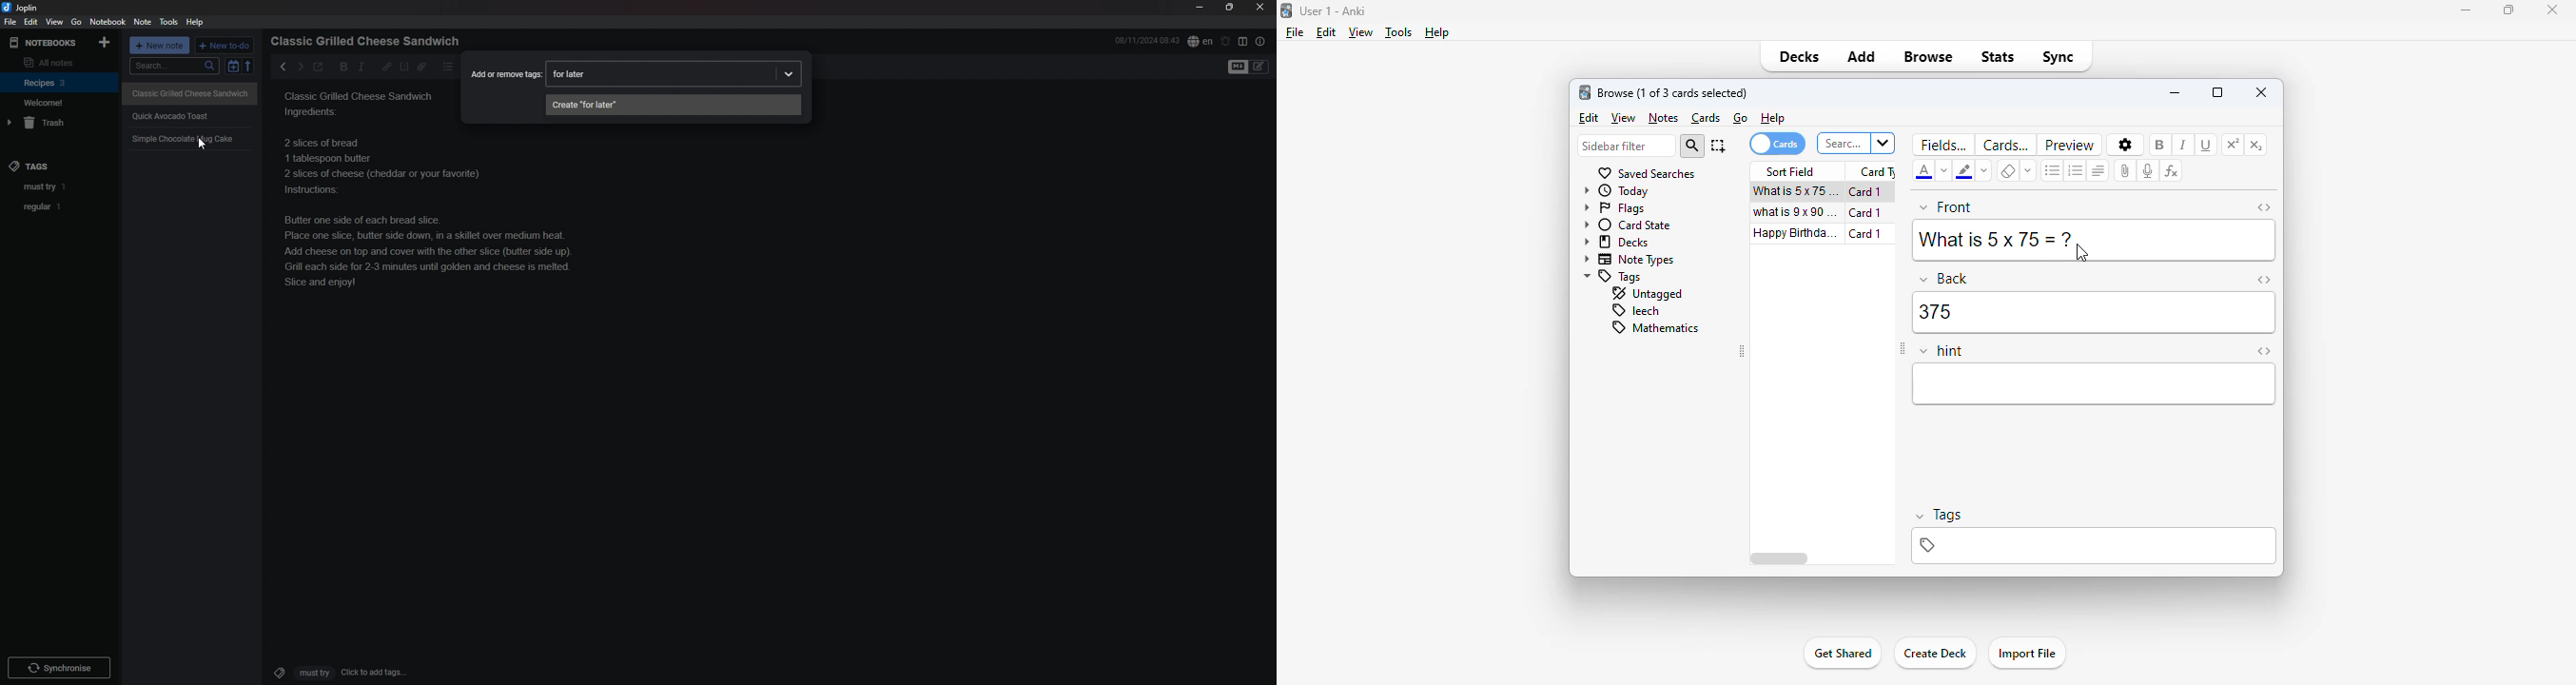 The image size is (2576, 700). I want to click on attach pictures/audio/video, so click(2127, 171).